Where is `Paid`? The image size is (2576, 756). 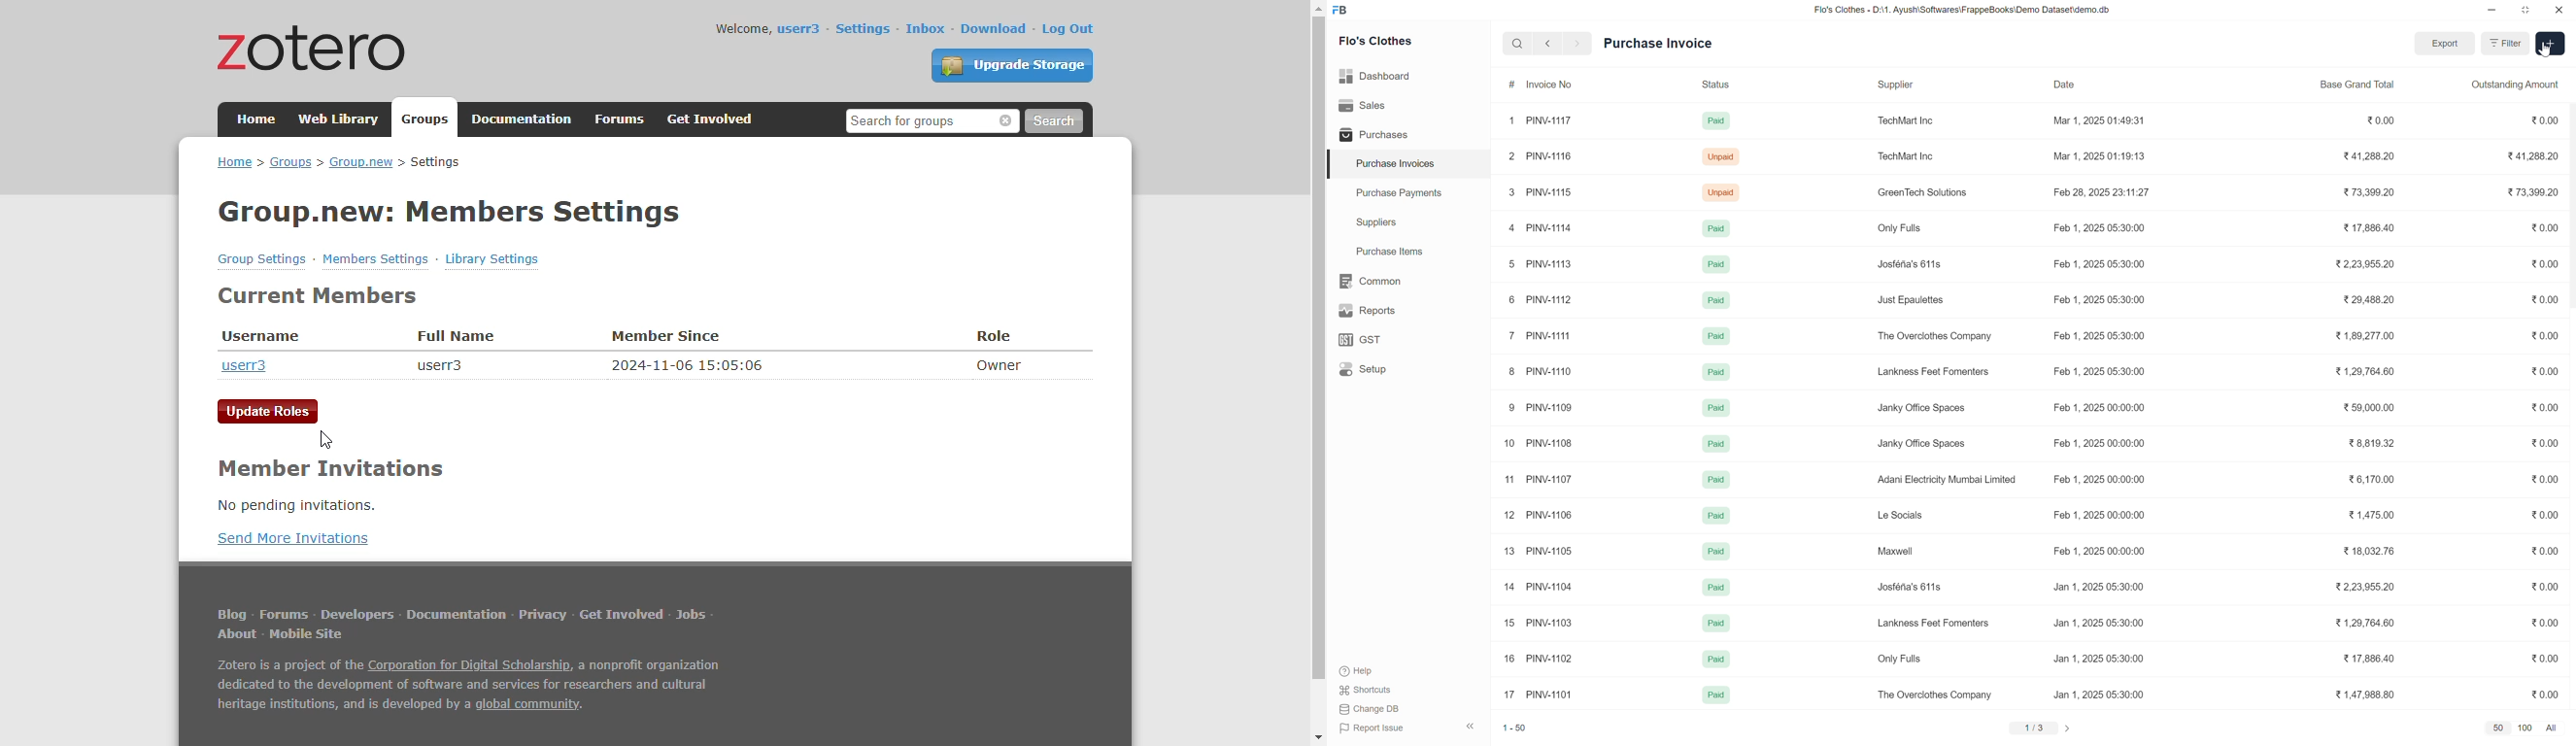 Paid is located at coordinates (1716, 265).